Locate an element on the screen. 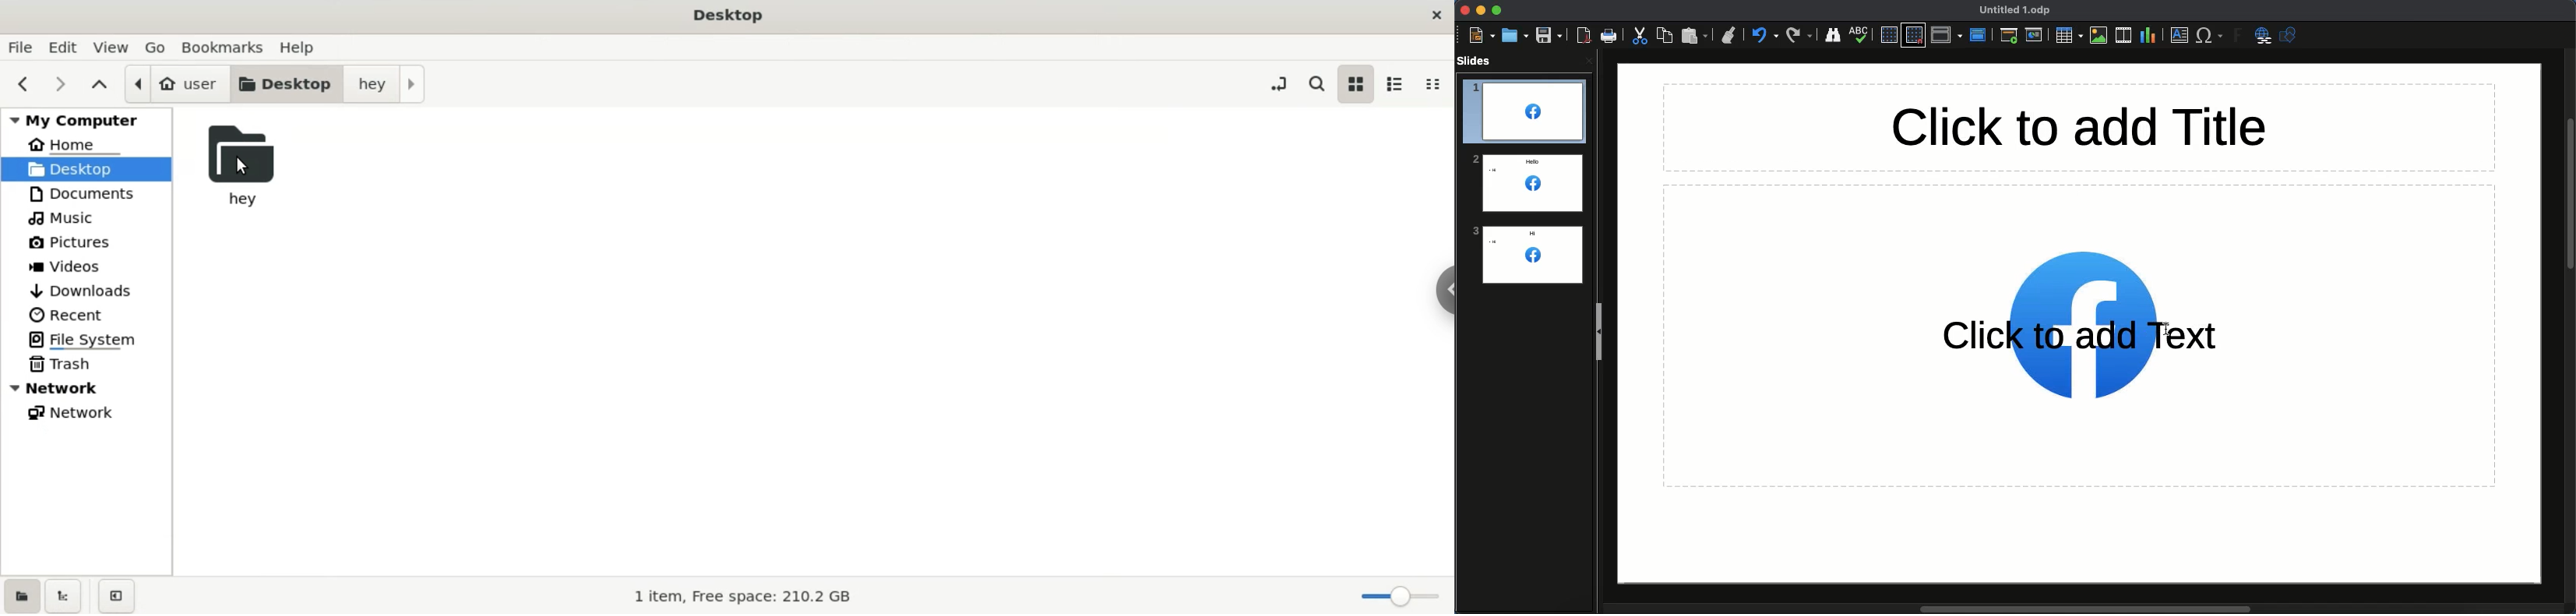 This screenshot has height=616, width=2576. Scroll bar is located at coordinates (2569, 194).